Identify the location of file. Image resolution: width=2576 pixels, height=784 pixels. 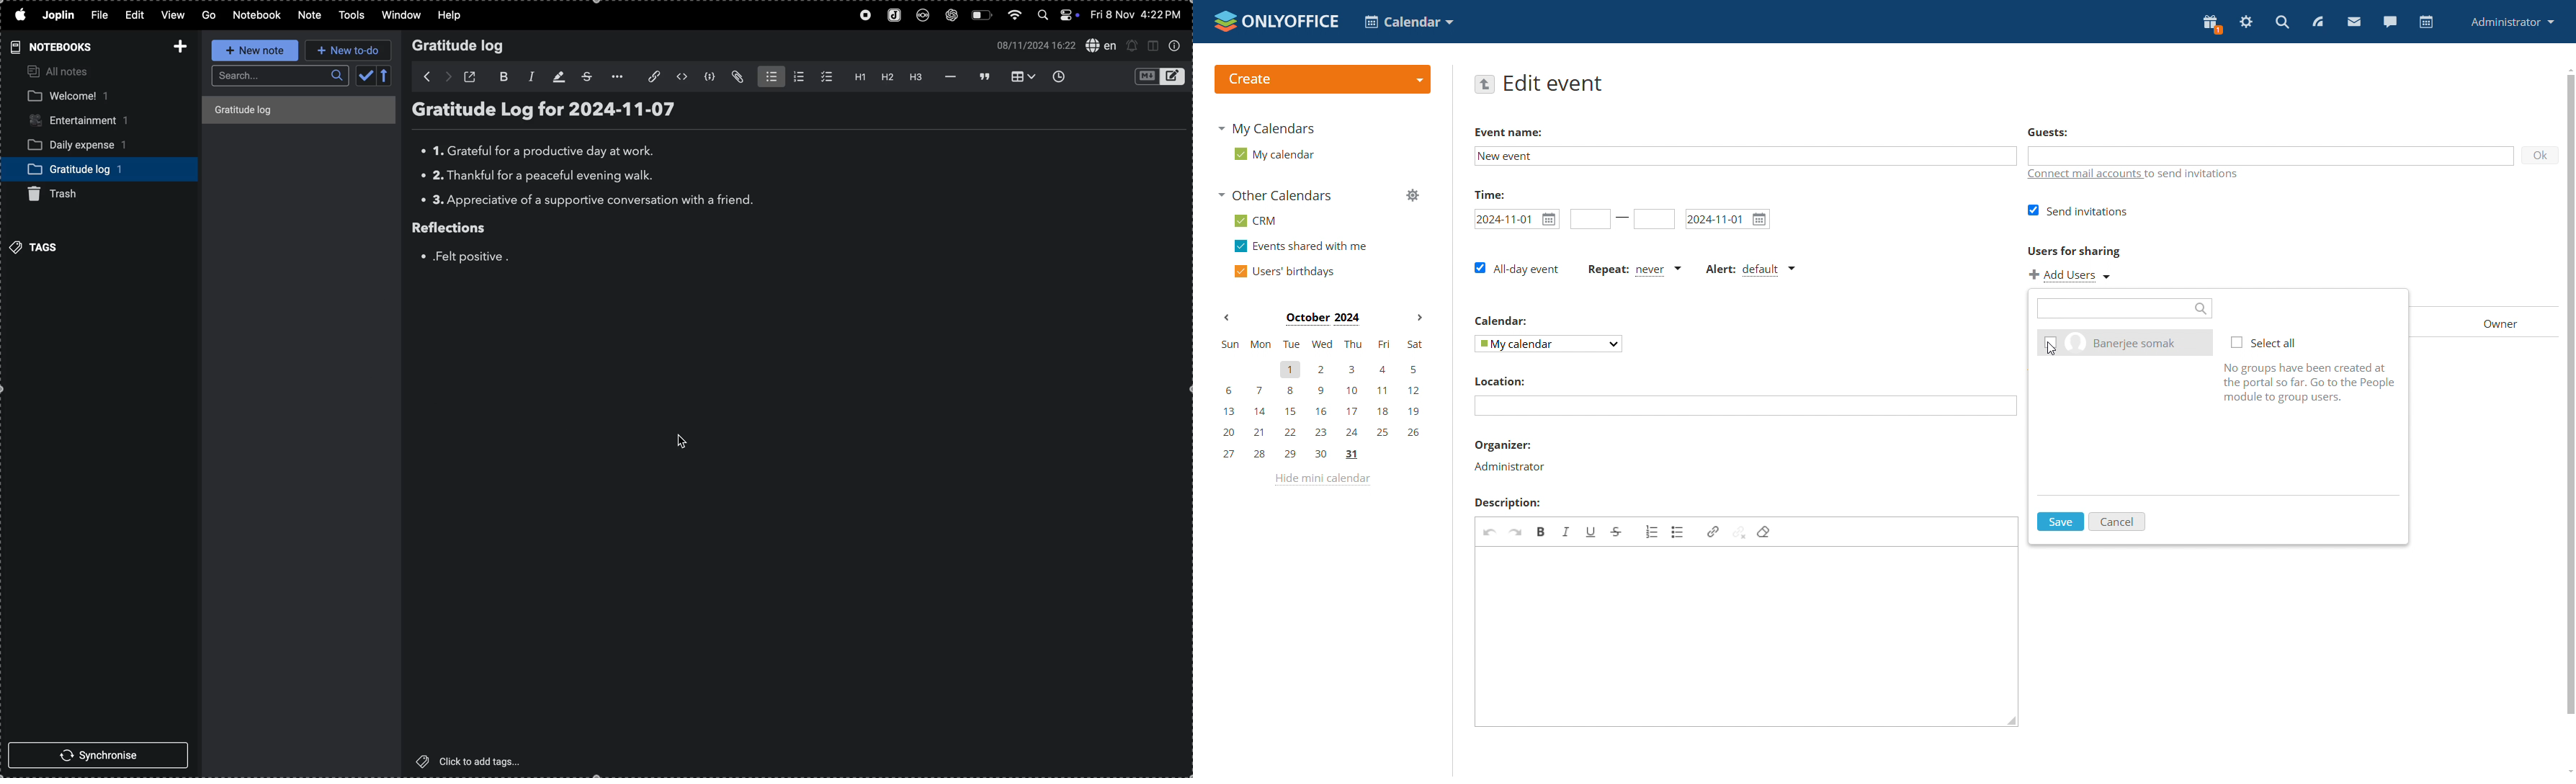
(99, 16).